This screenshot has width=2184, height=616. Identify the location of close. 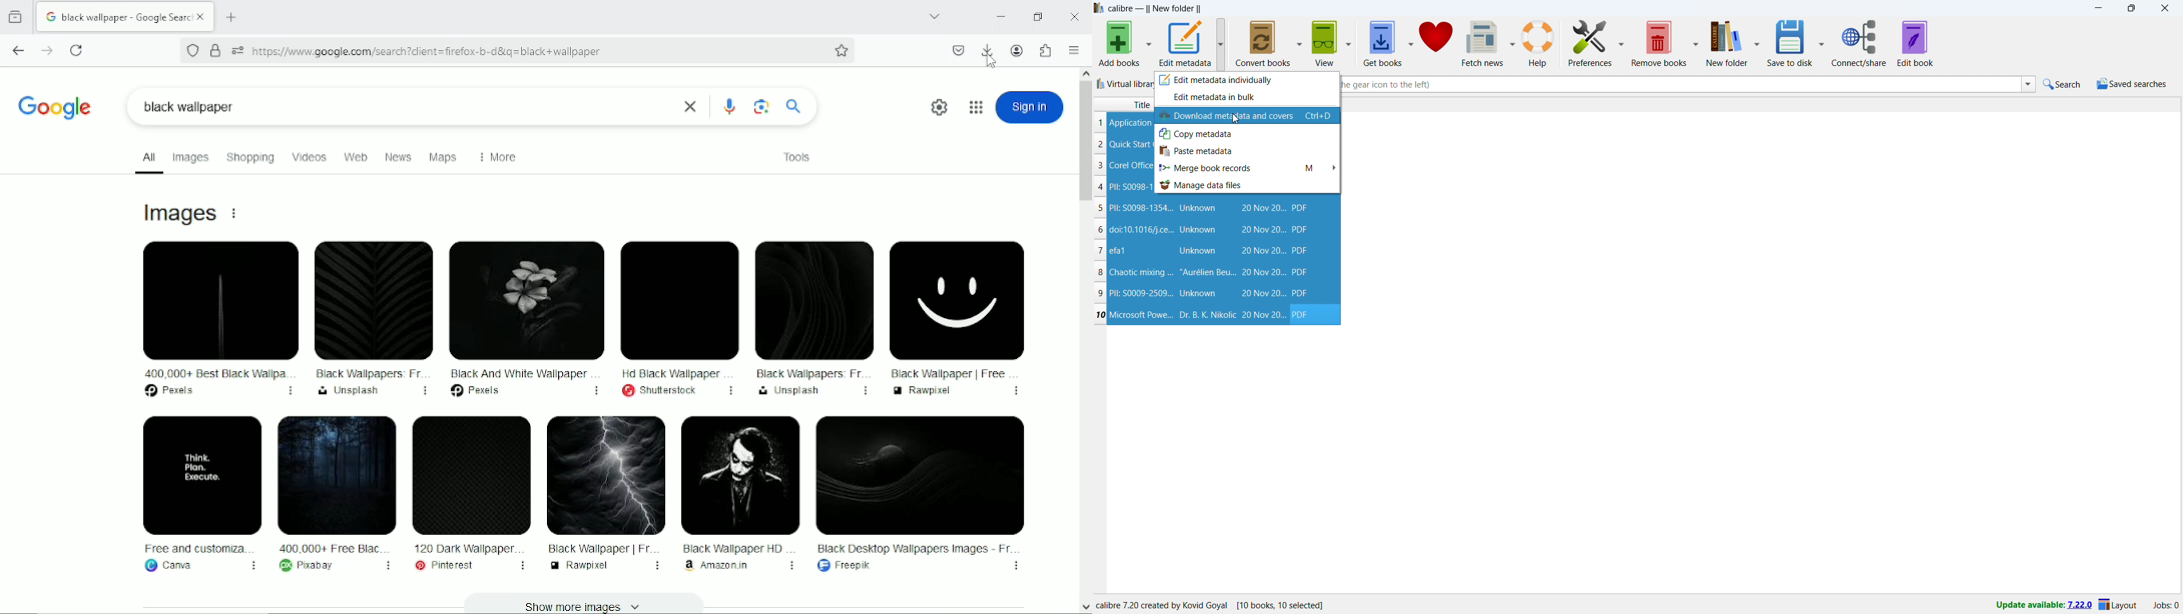
(688, 106).